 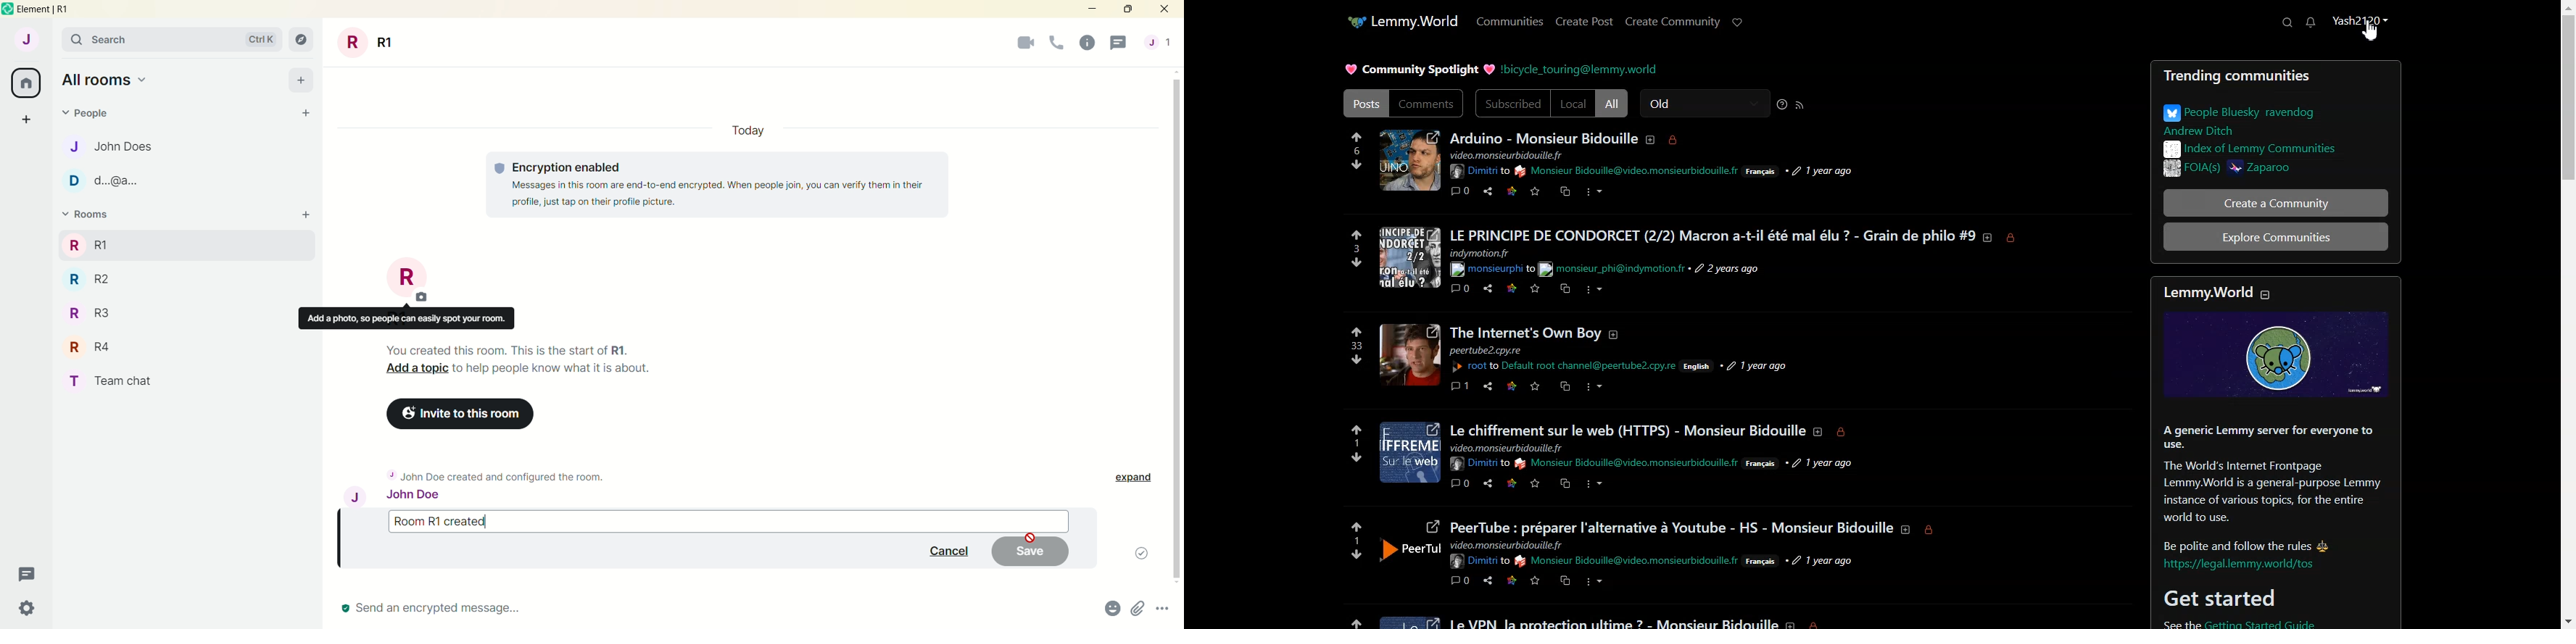 I want to click on Lemmy.World, so click(x=1417, y=20).